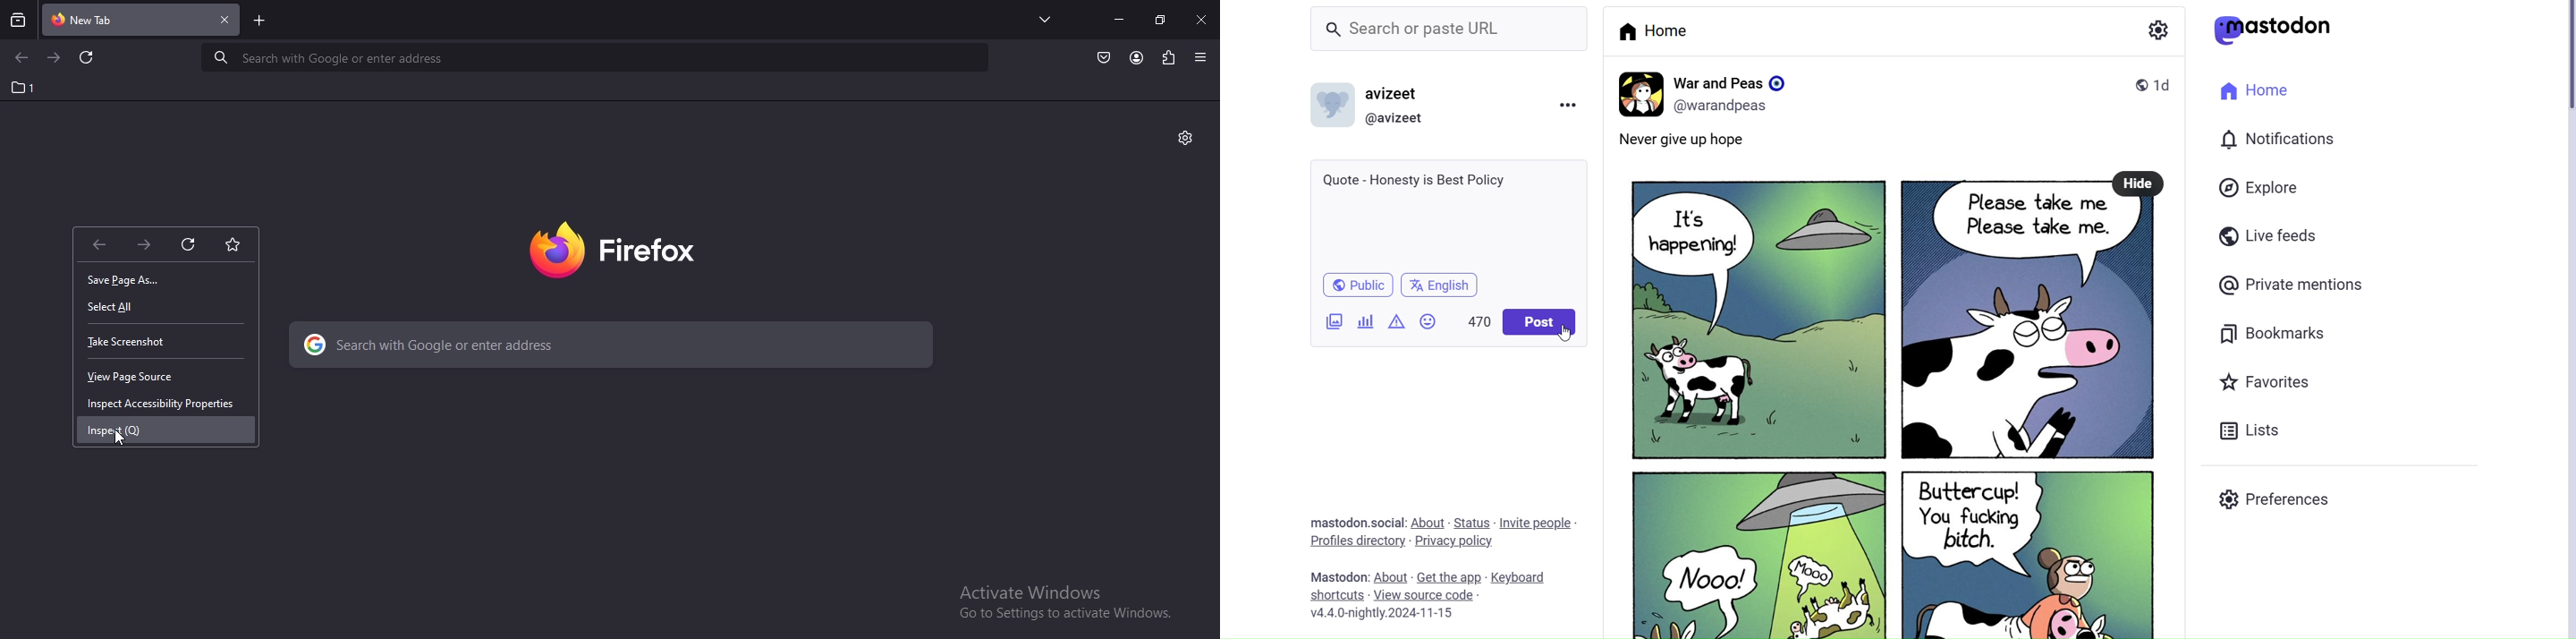  Describe the element at coordinates (2134, 84) in the screenshot. I see `public post` at that location.